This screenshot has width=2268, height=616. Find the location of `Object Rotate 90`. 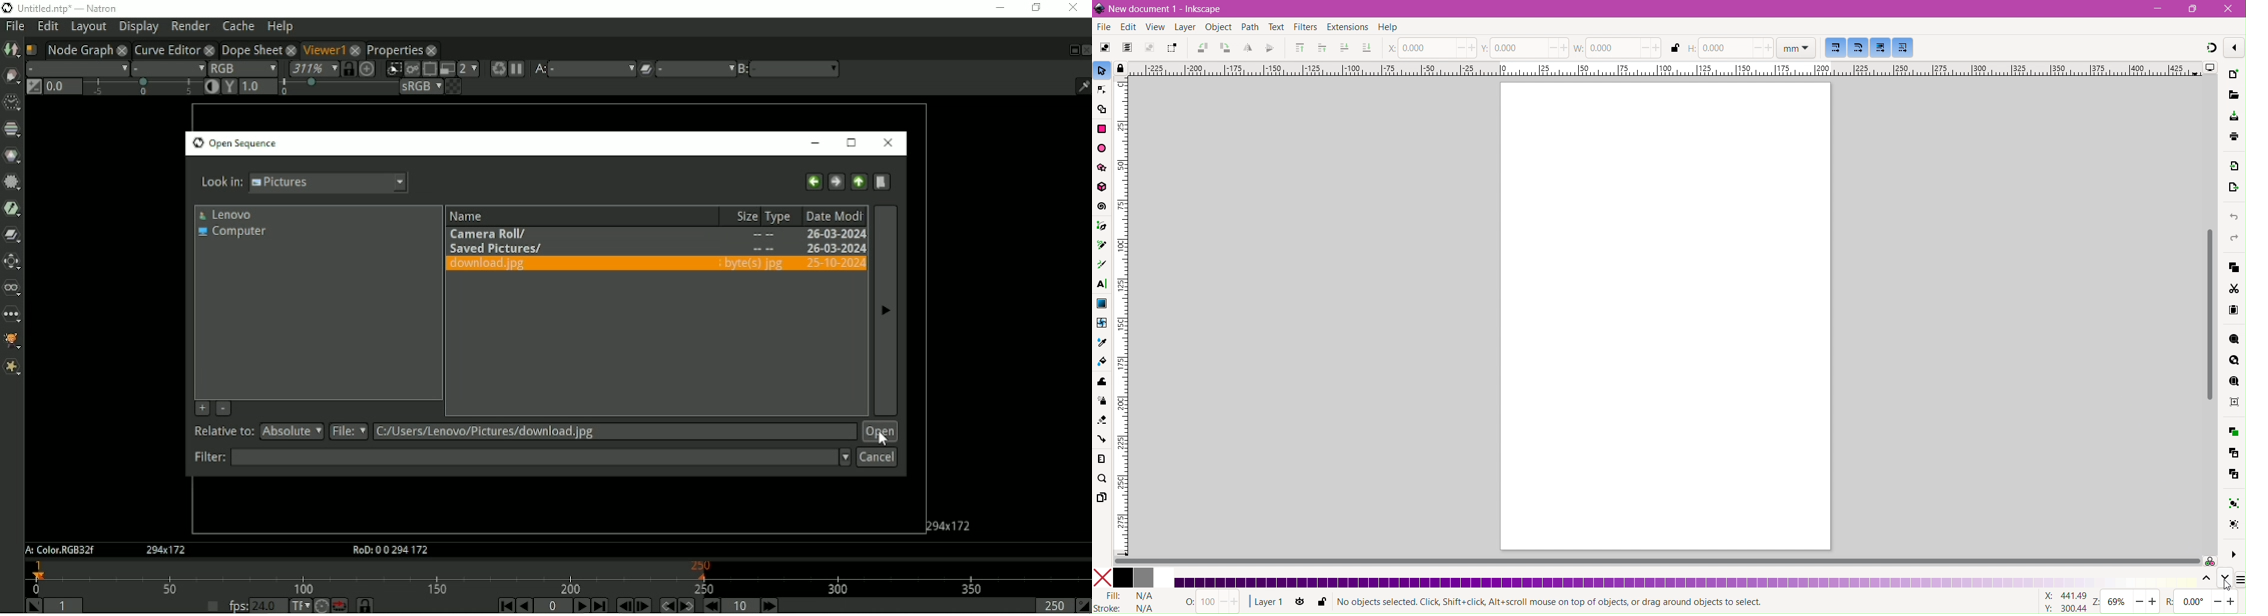

Object Rotate 90 is located at coordinates (1224, 49).